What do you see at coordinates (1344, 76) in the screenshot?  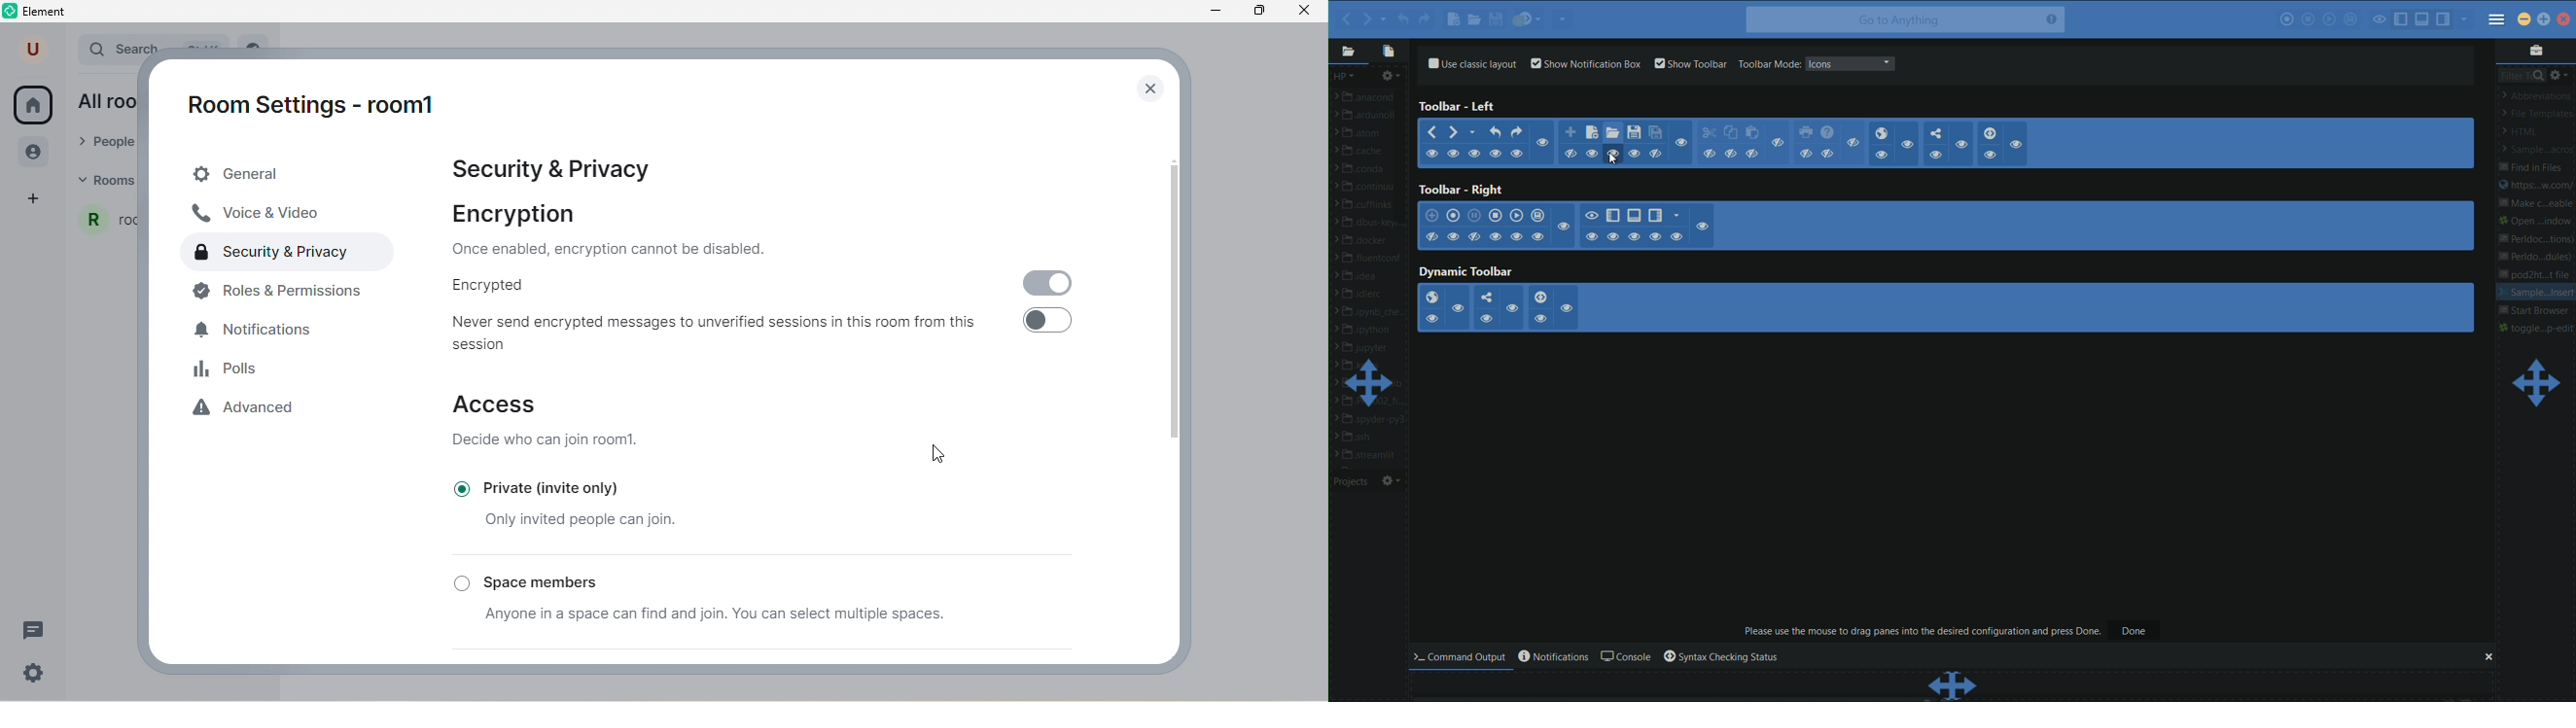 I see `HP` at bounding box center [1344, 76].